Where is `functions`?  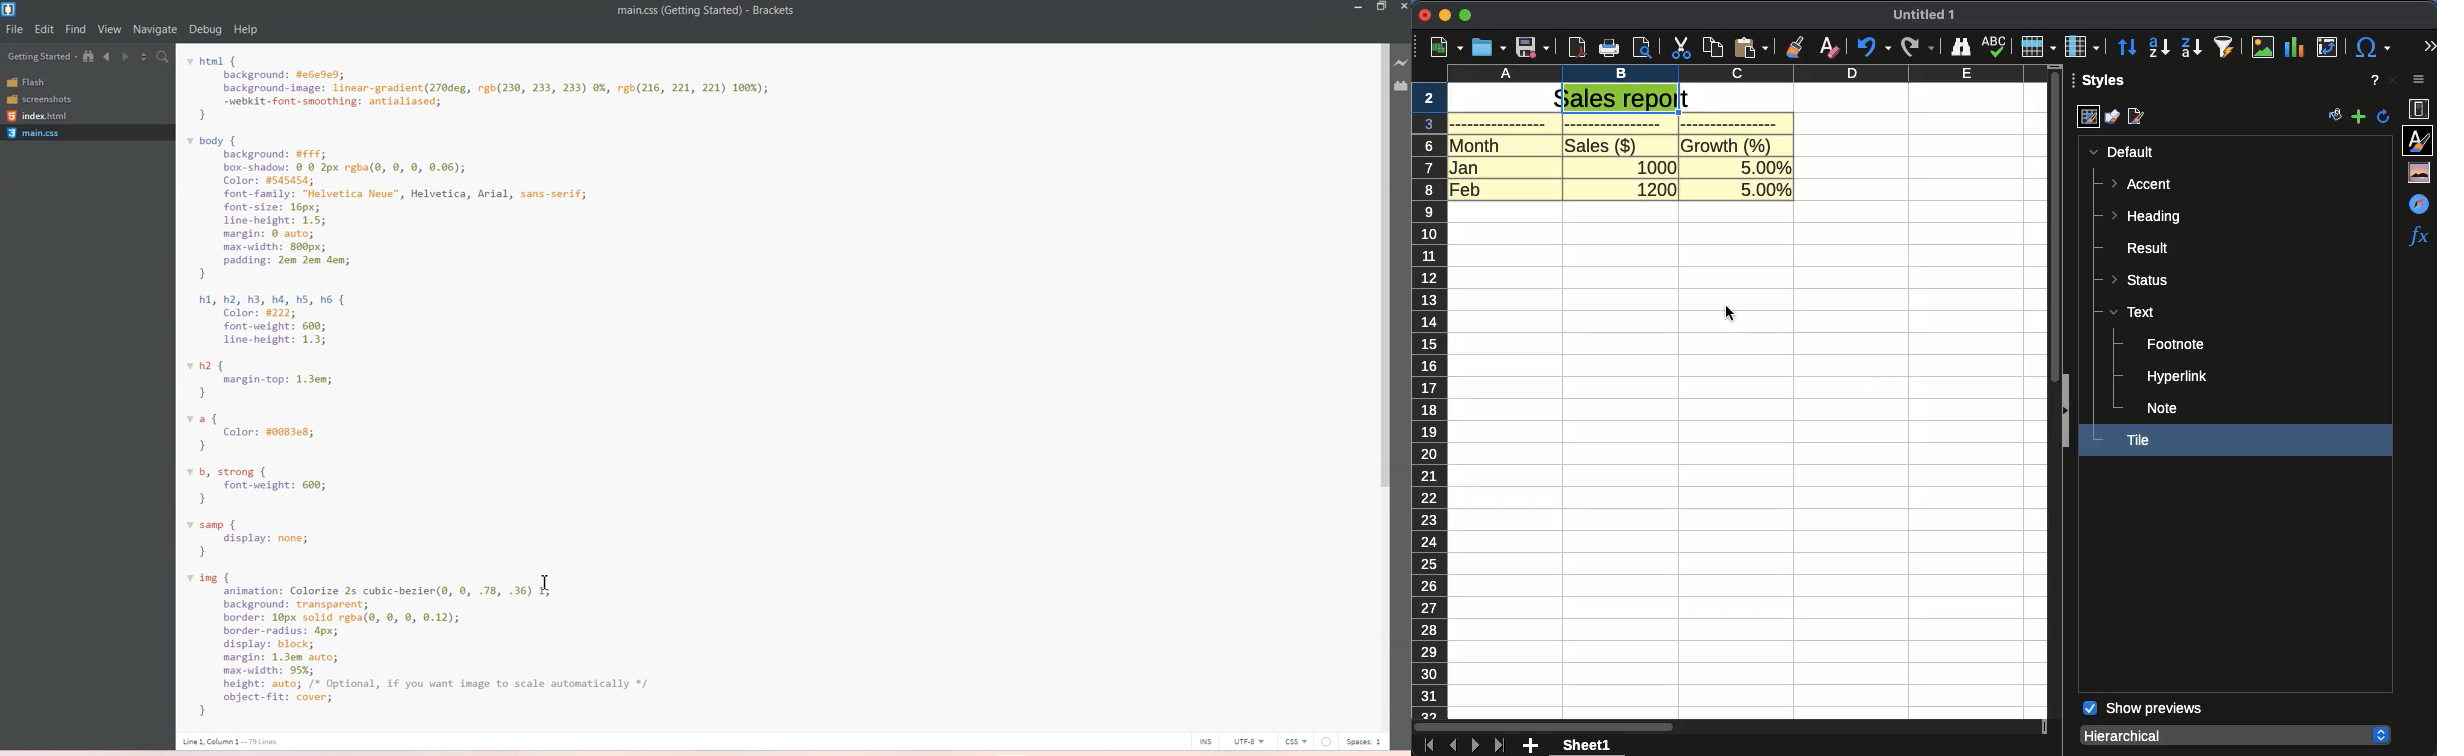
functions is located at coordinates (2418, 235).